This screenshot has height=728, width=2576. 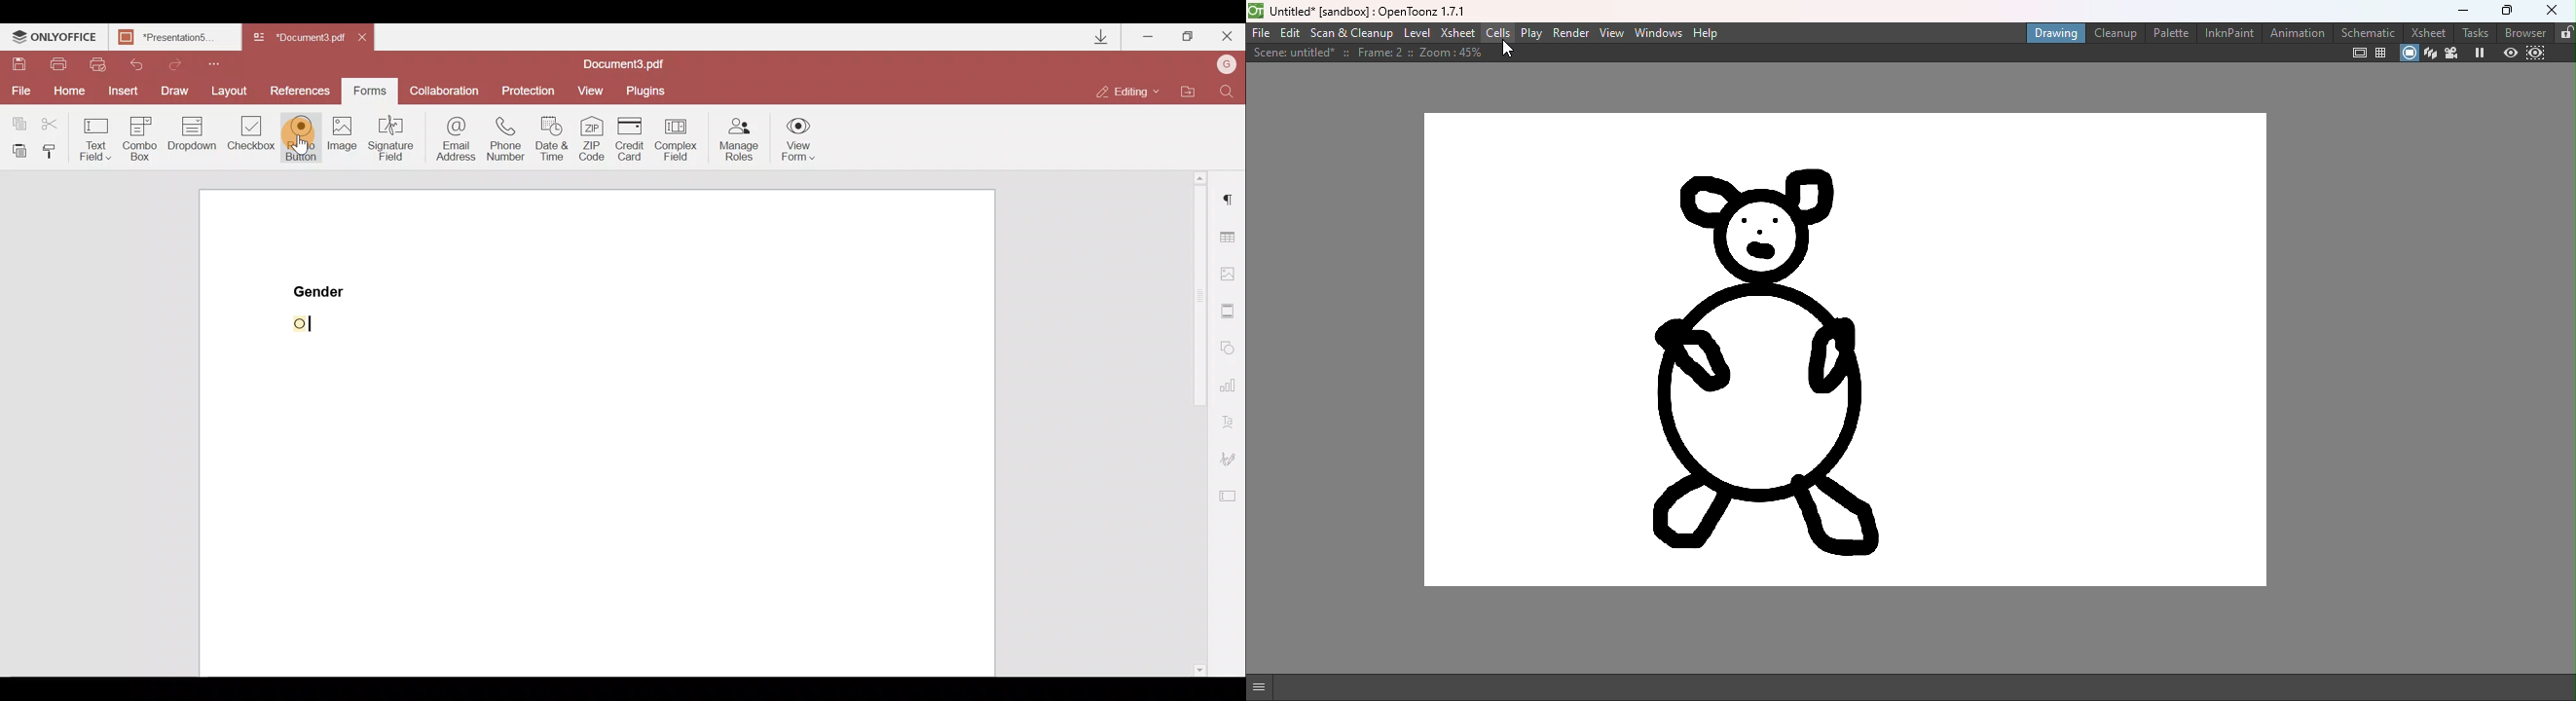 I want to click on Customize quick access toolbar, so click(x=222, y=62).